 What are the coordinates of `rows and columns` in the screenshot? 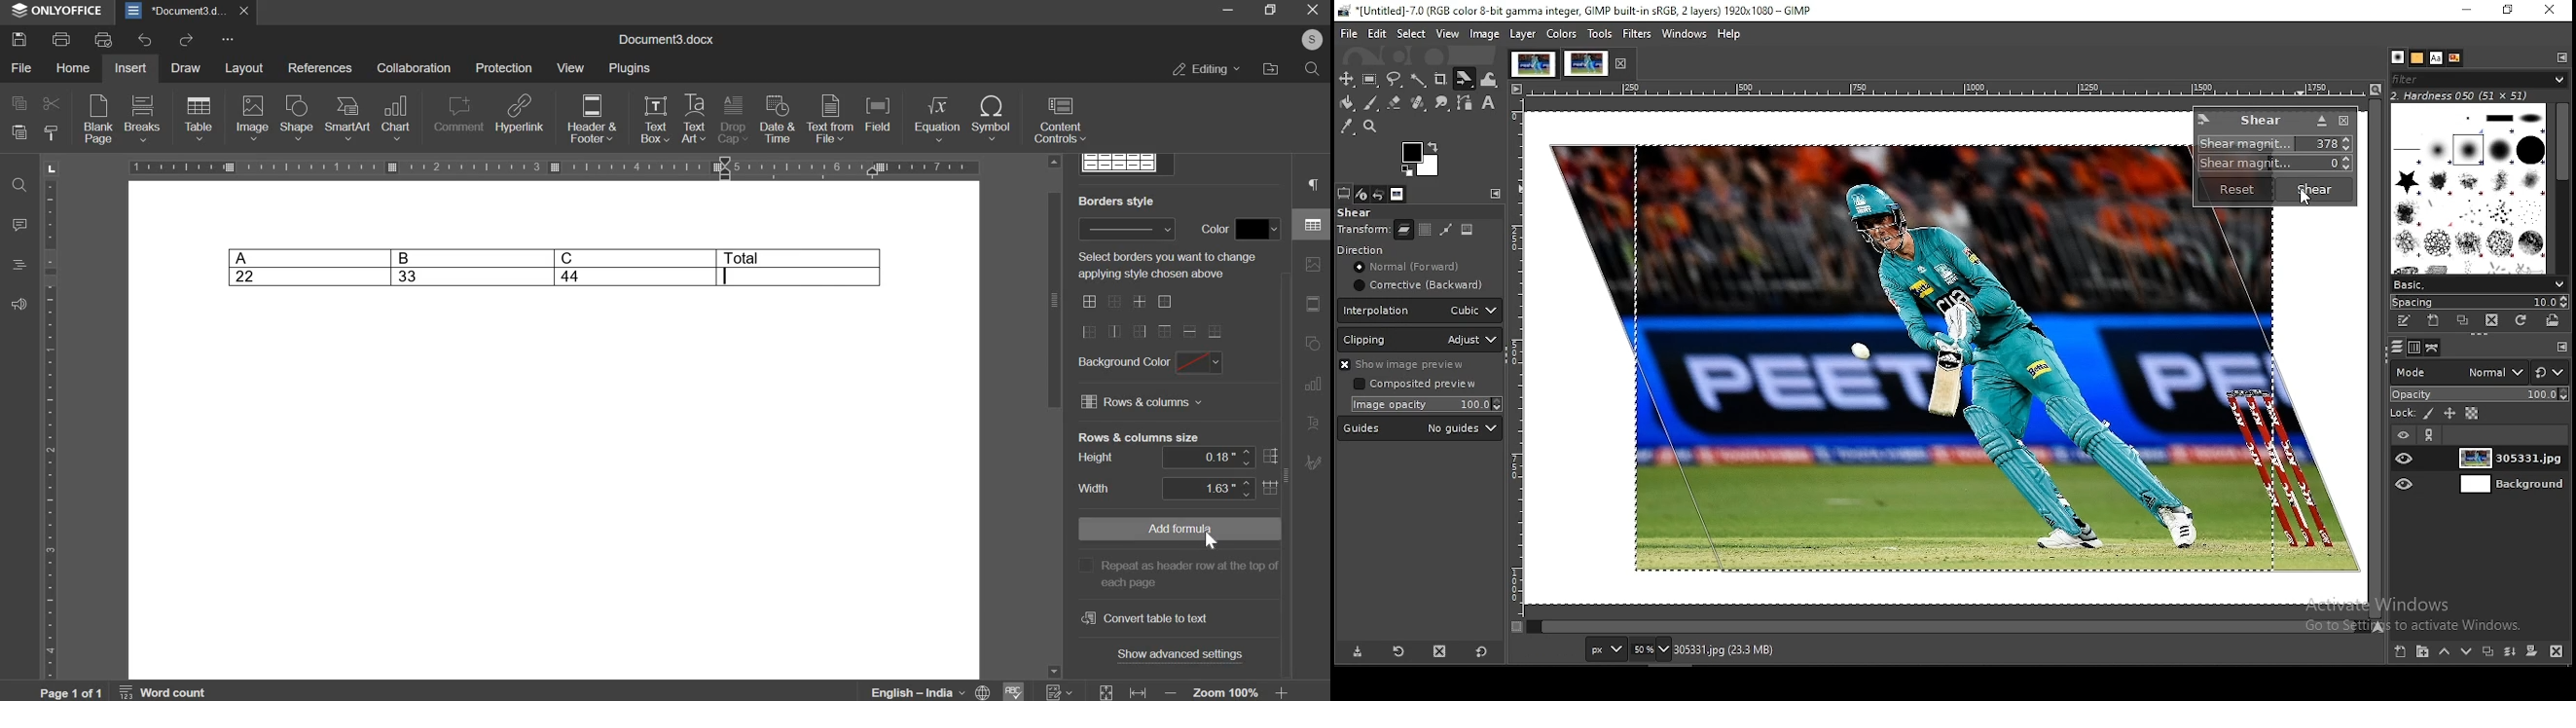 It's located at (1143, 405).